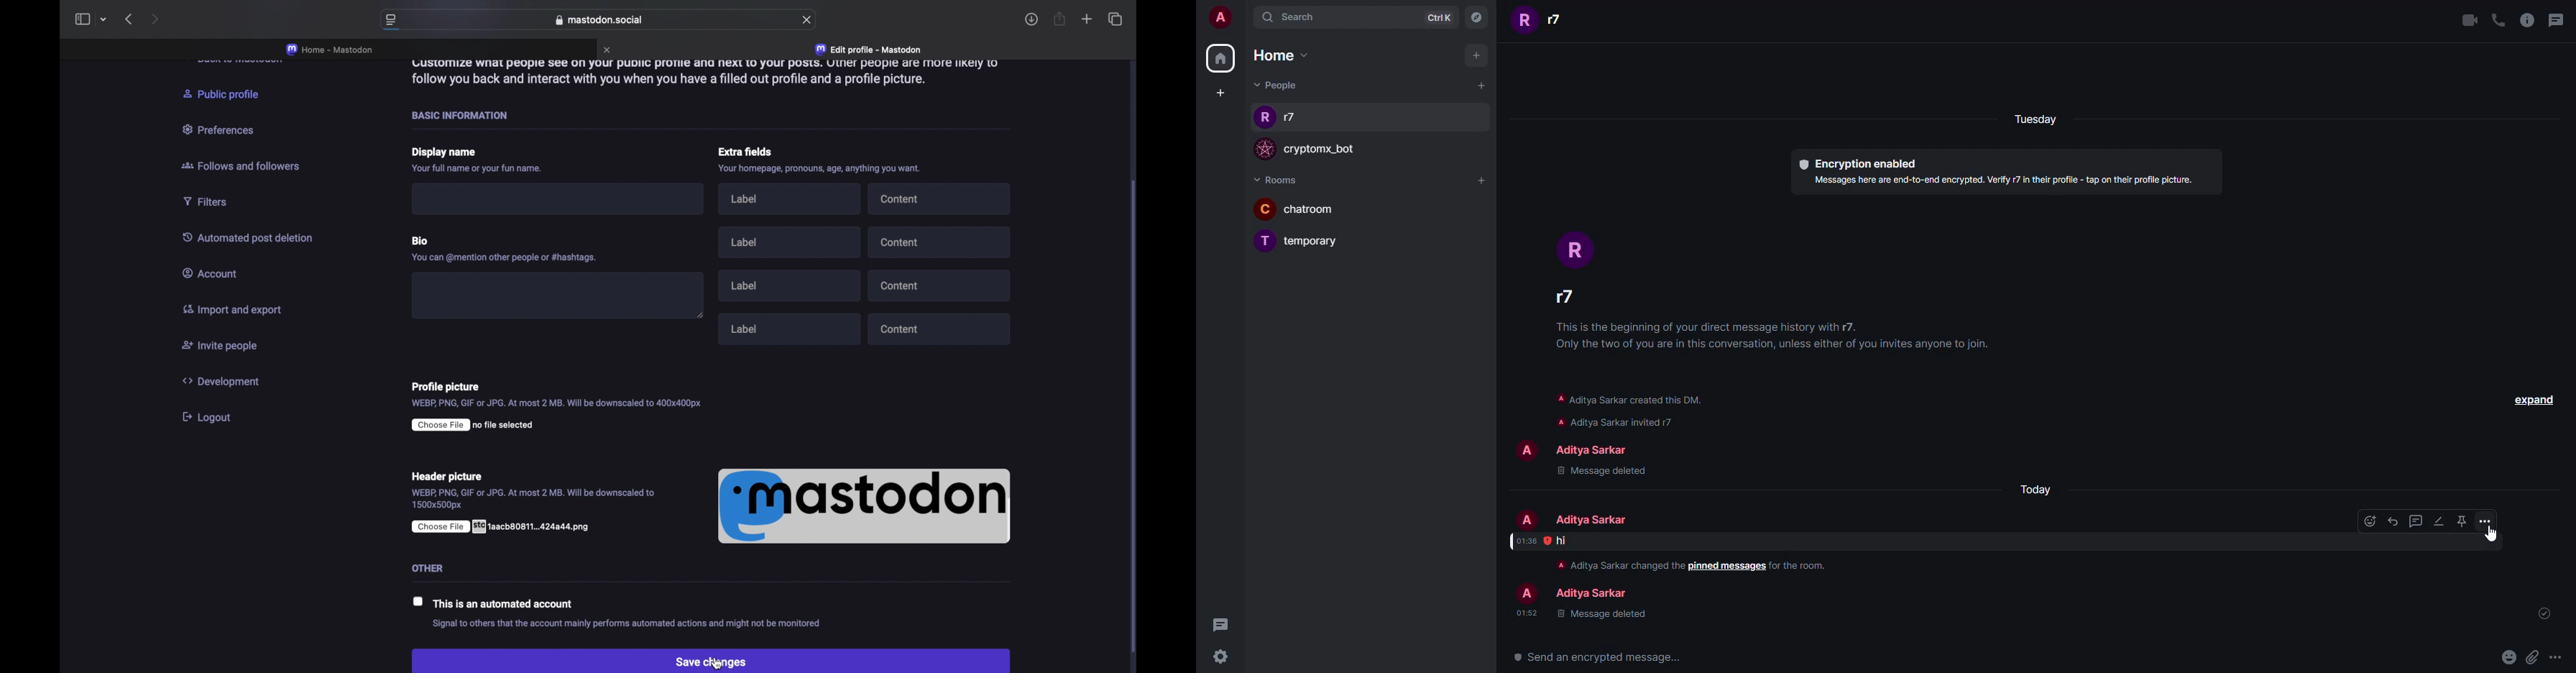  I want to click on people, so click(1590, 449).